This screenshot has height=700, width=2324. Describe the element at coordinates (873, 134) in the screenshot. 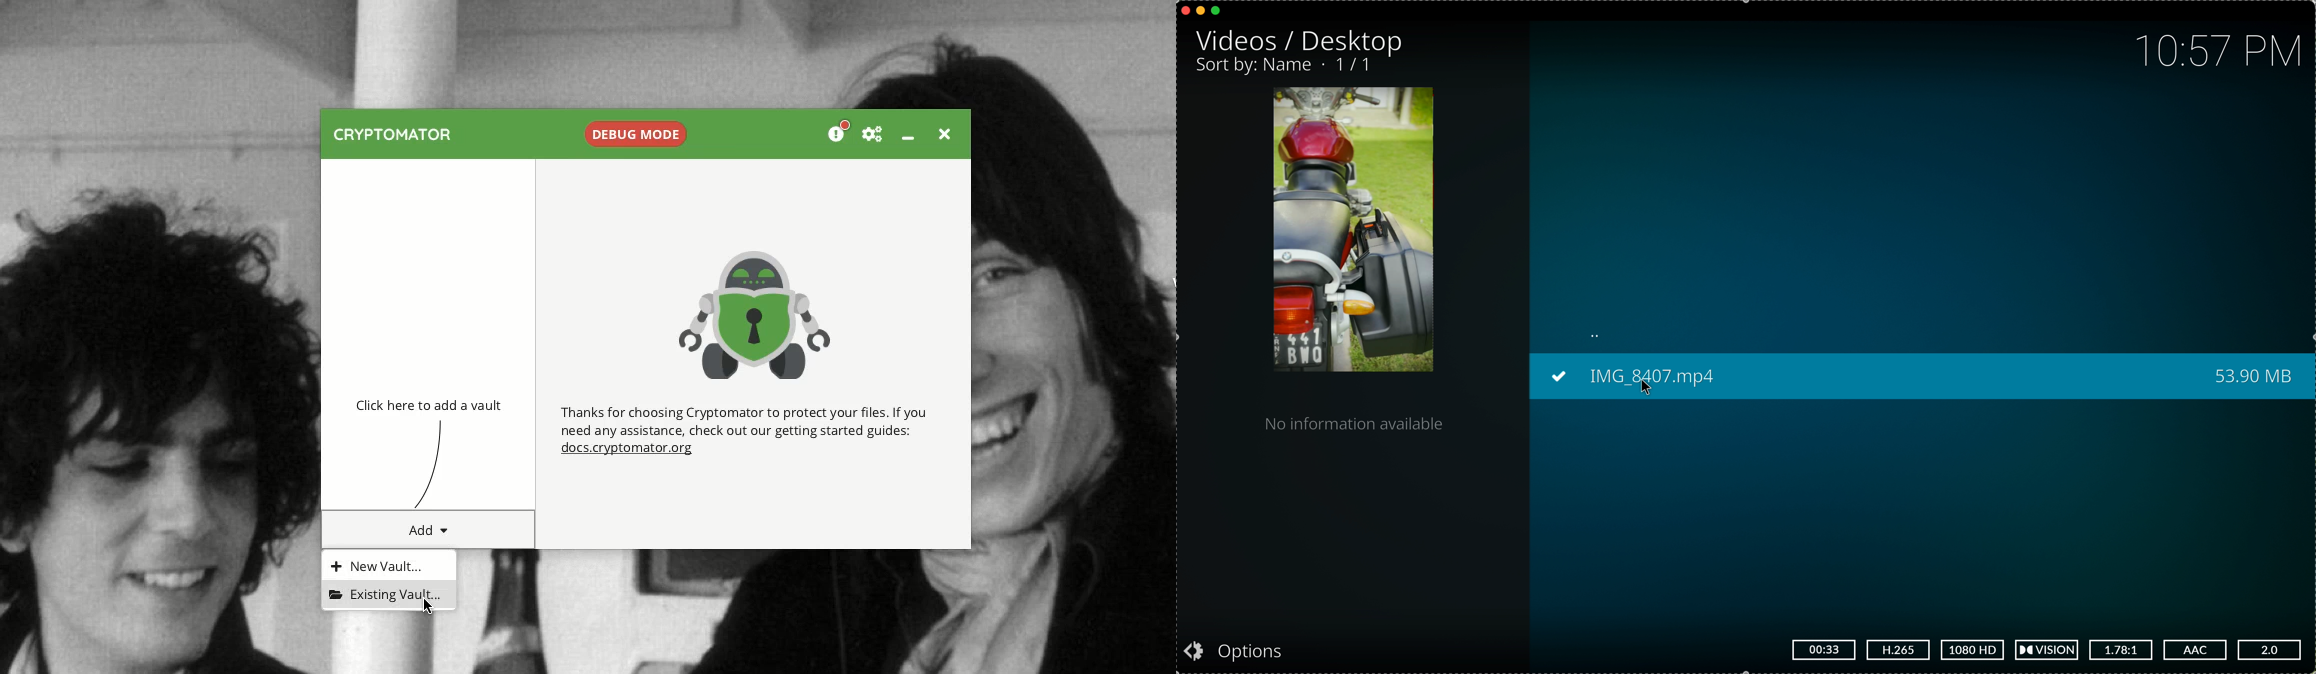

I see `Preferences` at that location.